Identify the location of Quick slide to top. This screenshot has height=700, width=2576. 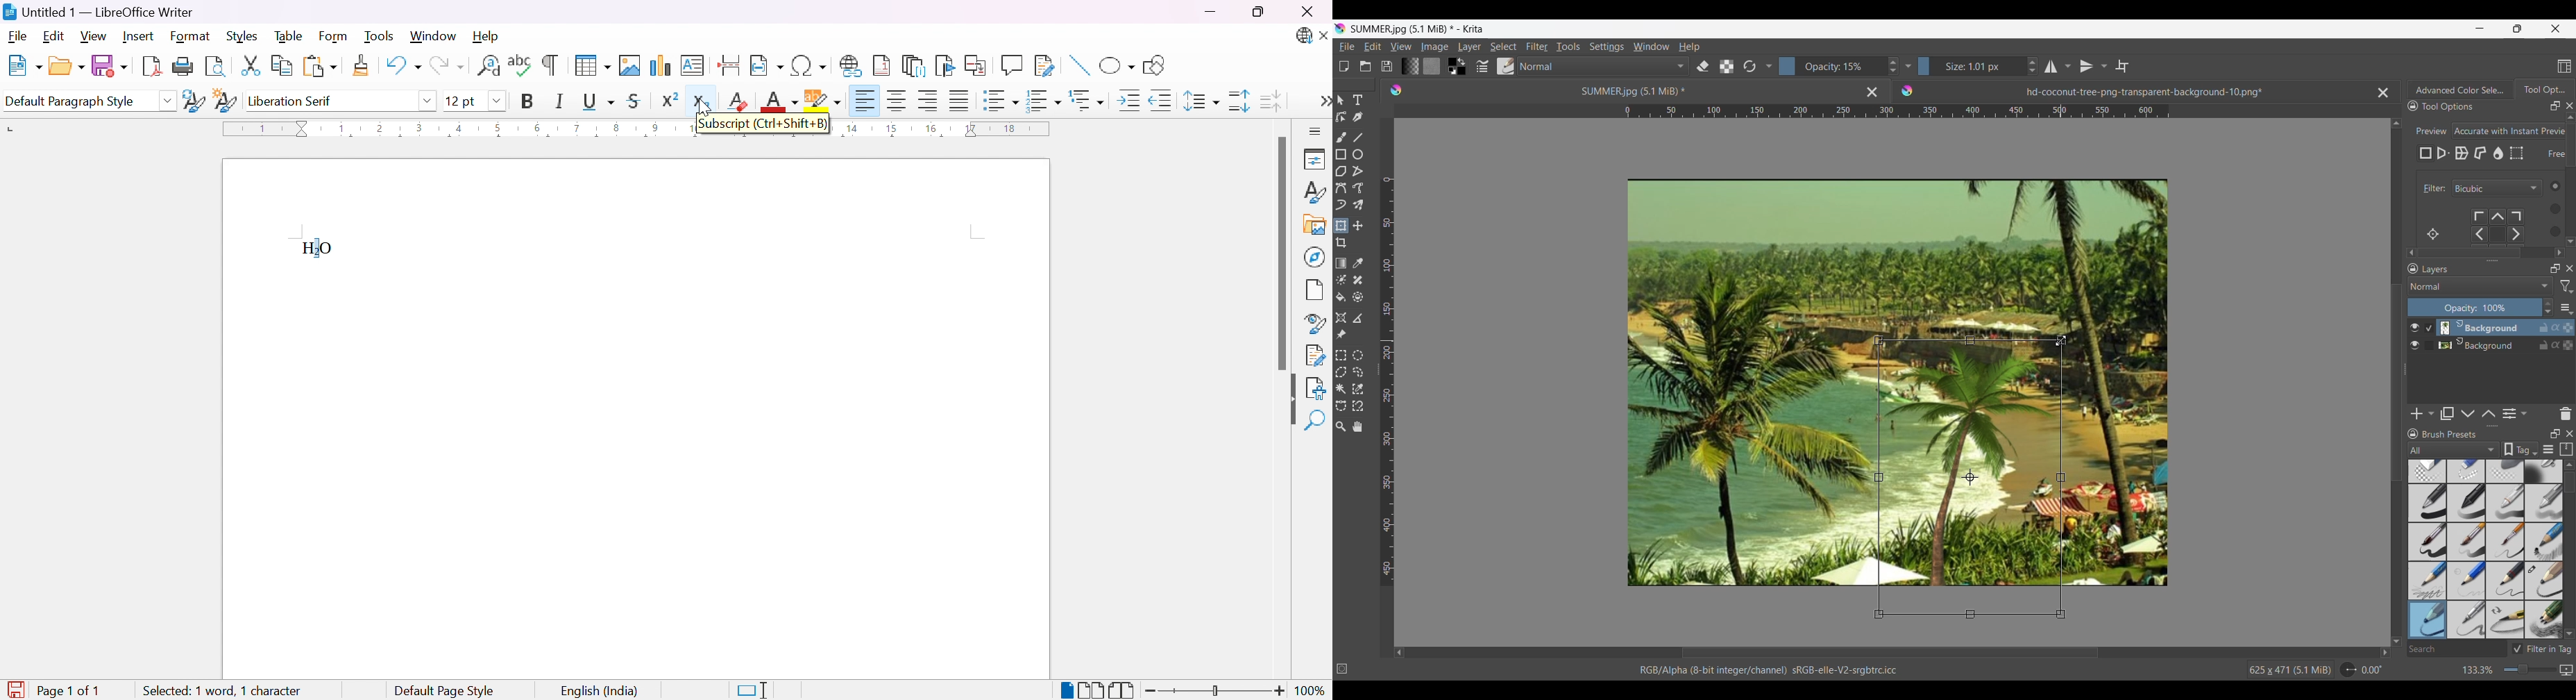
(2569, 465).